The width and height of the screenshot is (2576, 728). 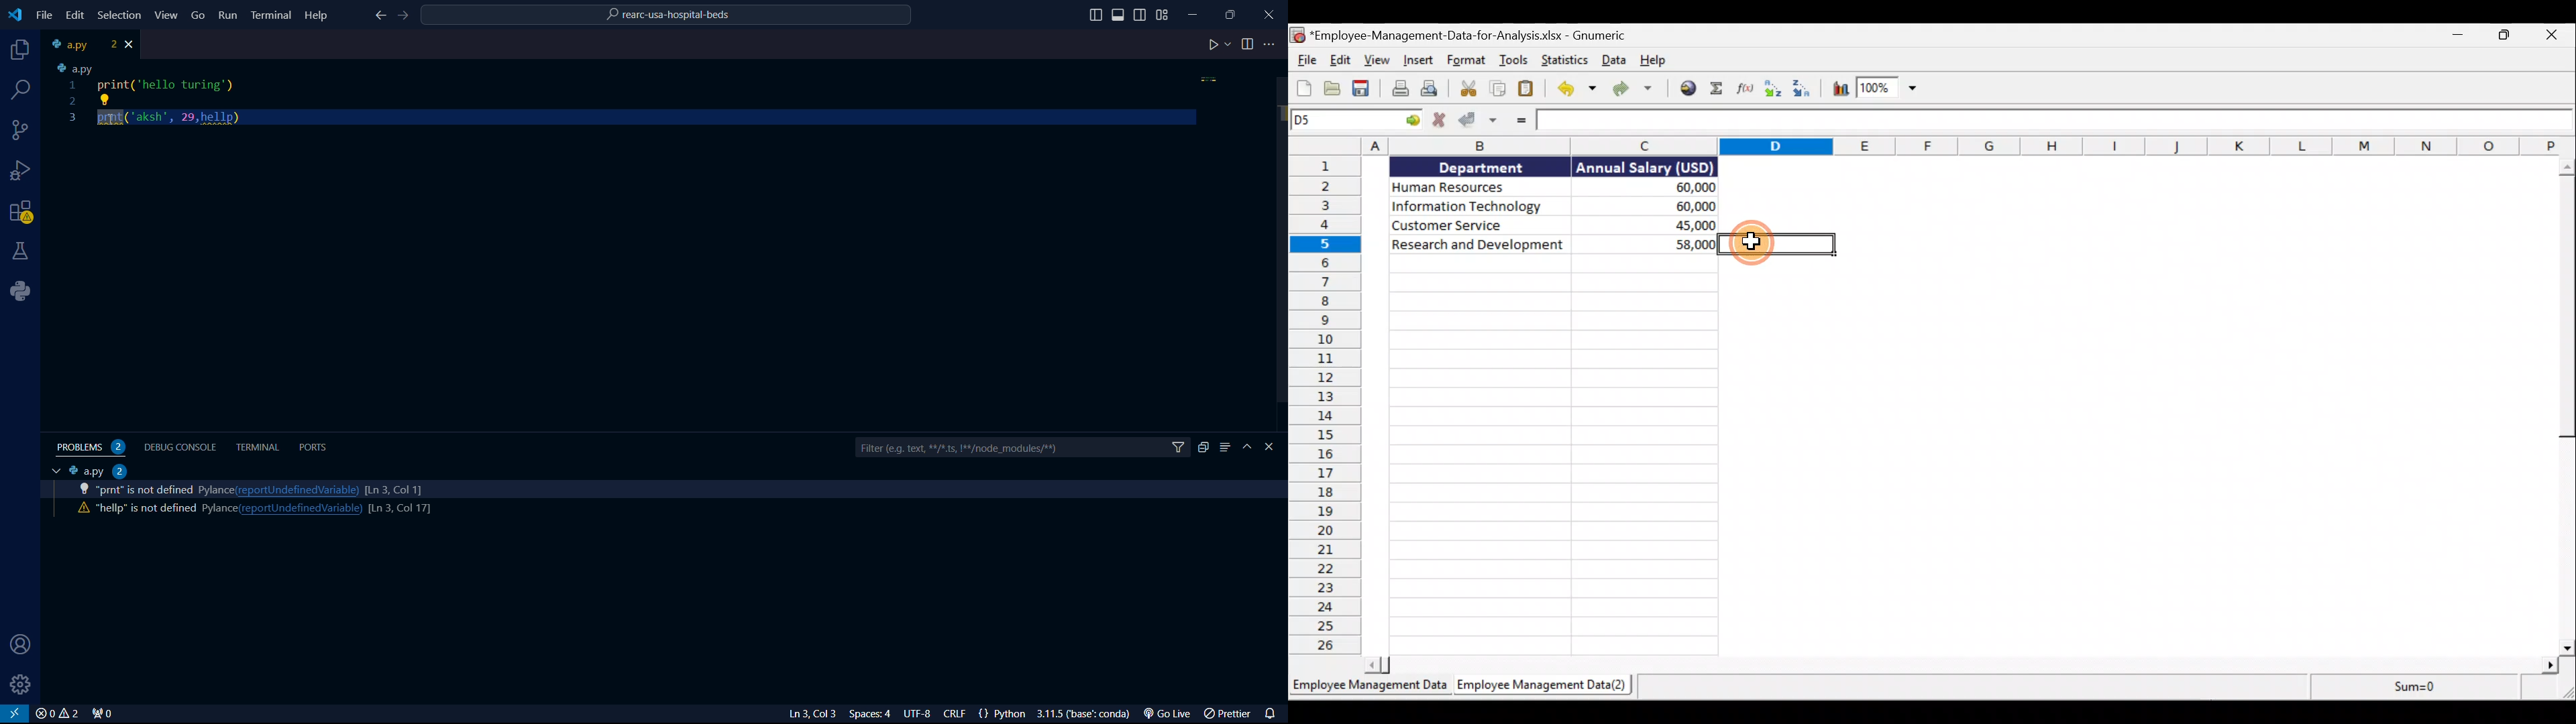 I want to click on connections, so click(x=21, y=130).